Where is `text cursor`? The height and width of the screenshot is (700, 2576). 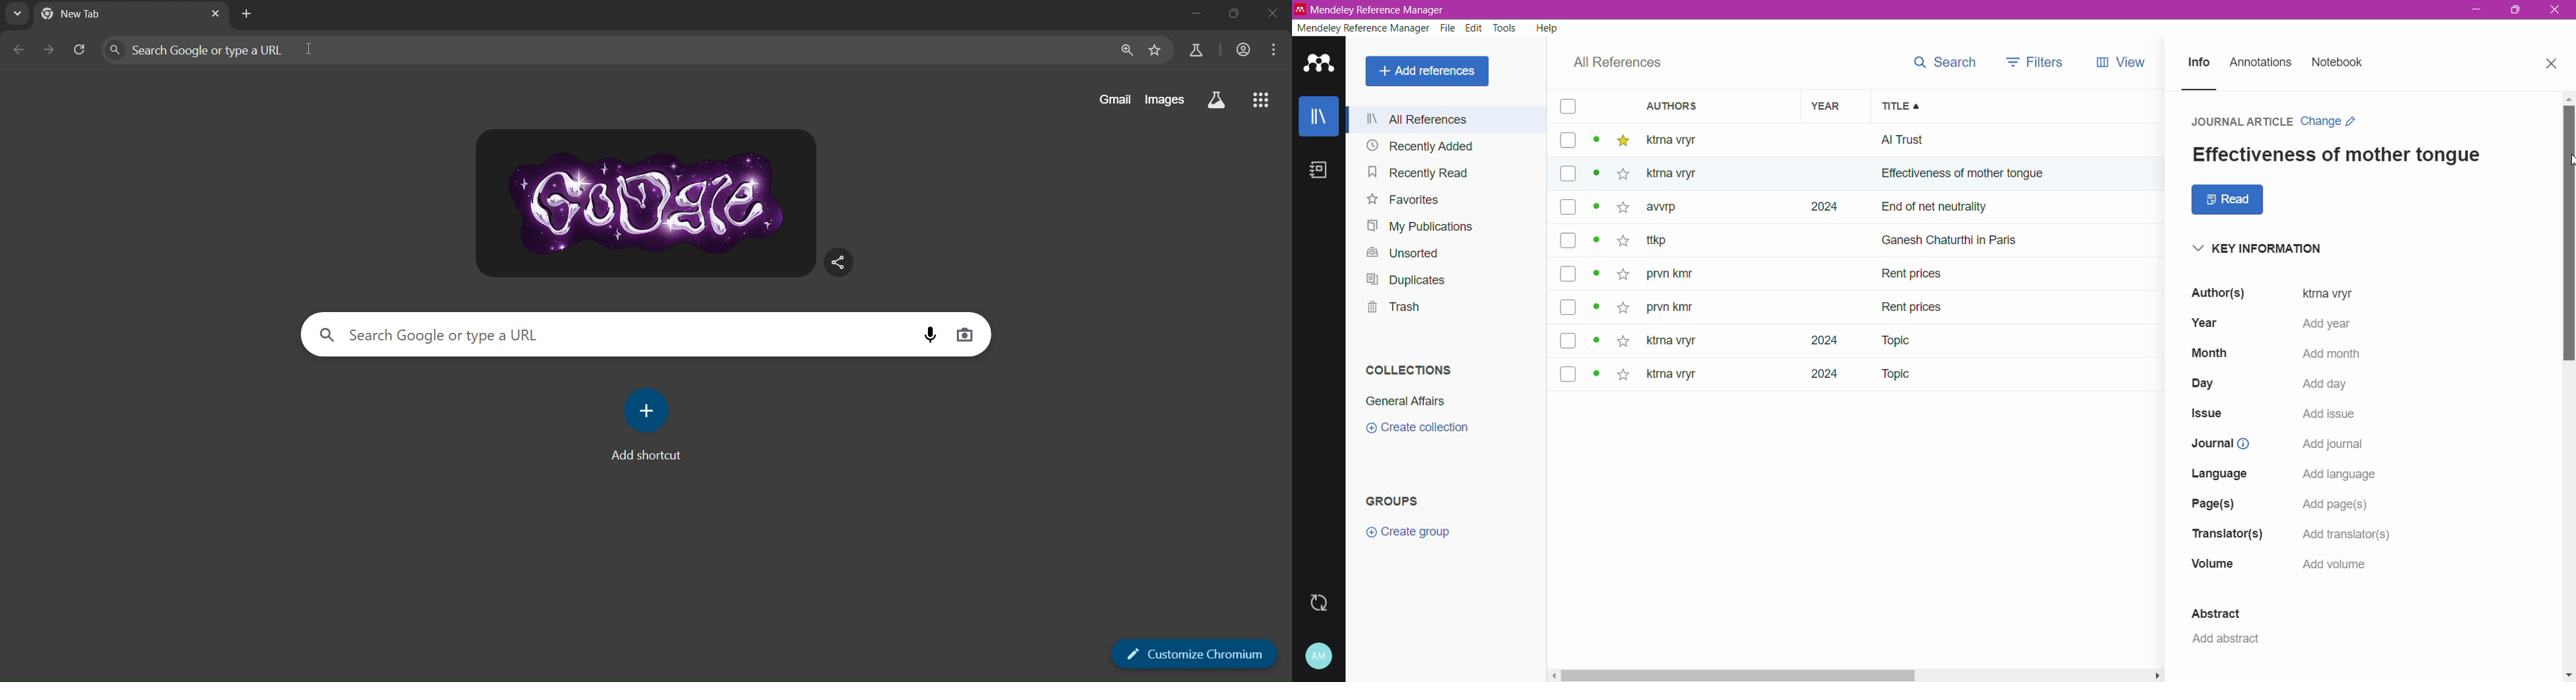
text cursor is located at coordinates (308, 48).